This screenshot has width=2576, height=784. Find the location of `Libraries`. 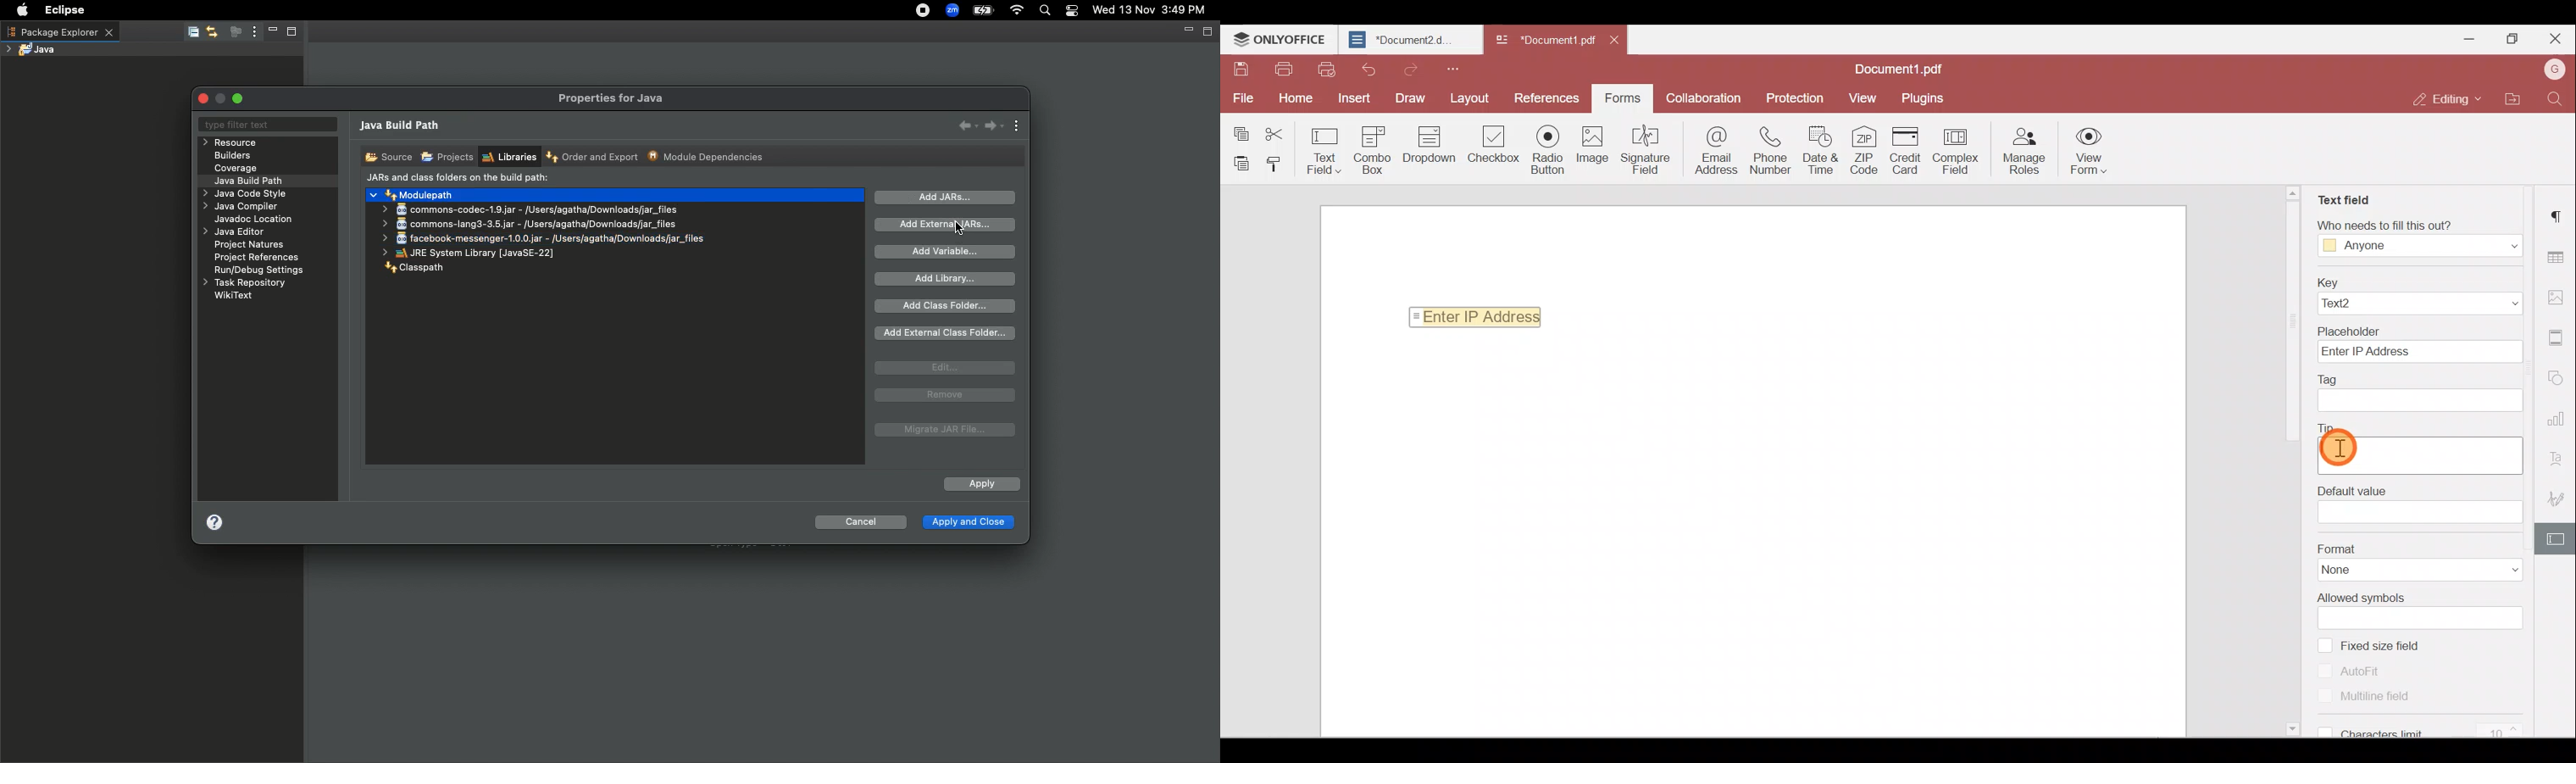

Libraries is located at coordinates (508, 157).